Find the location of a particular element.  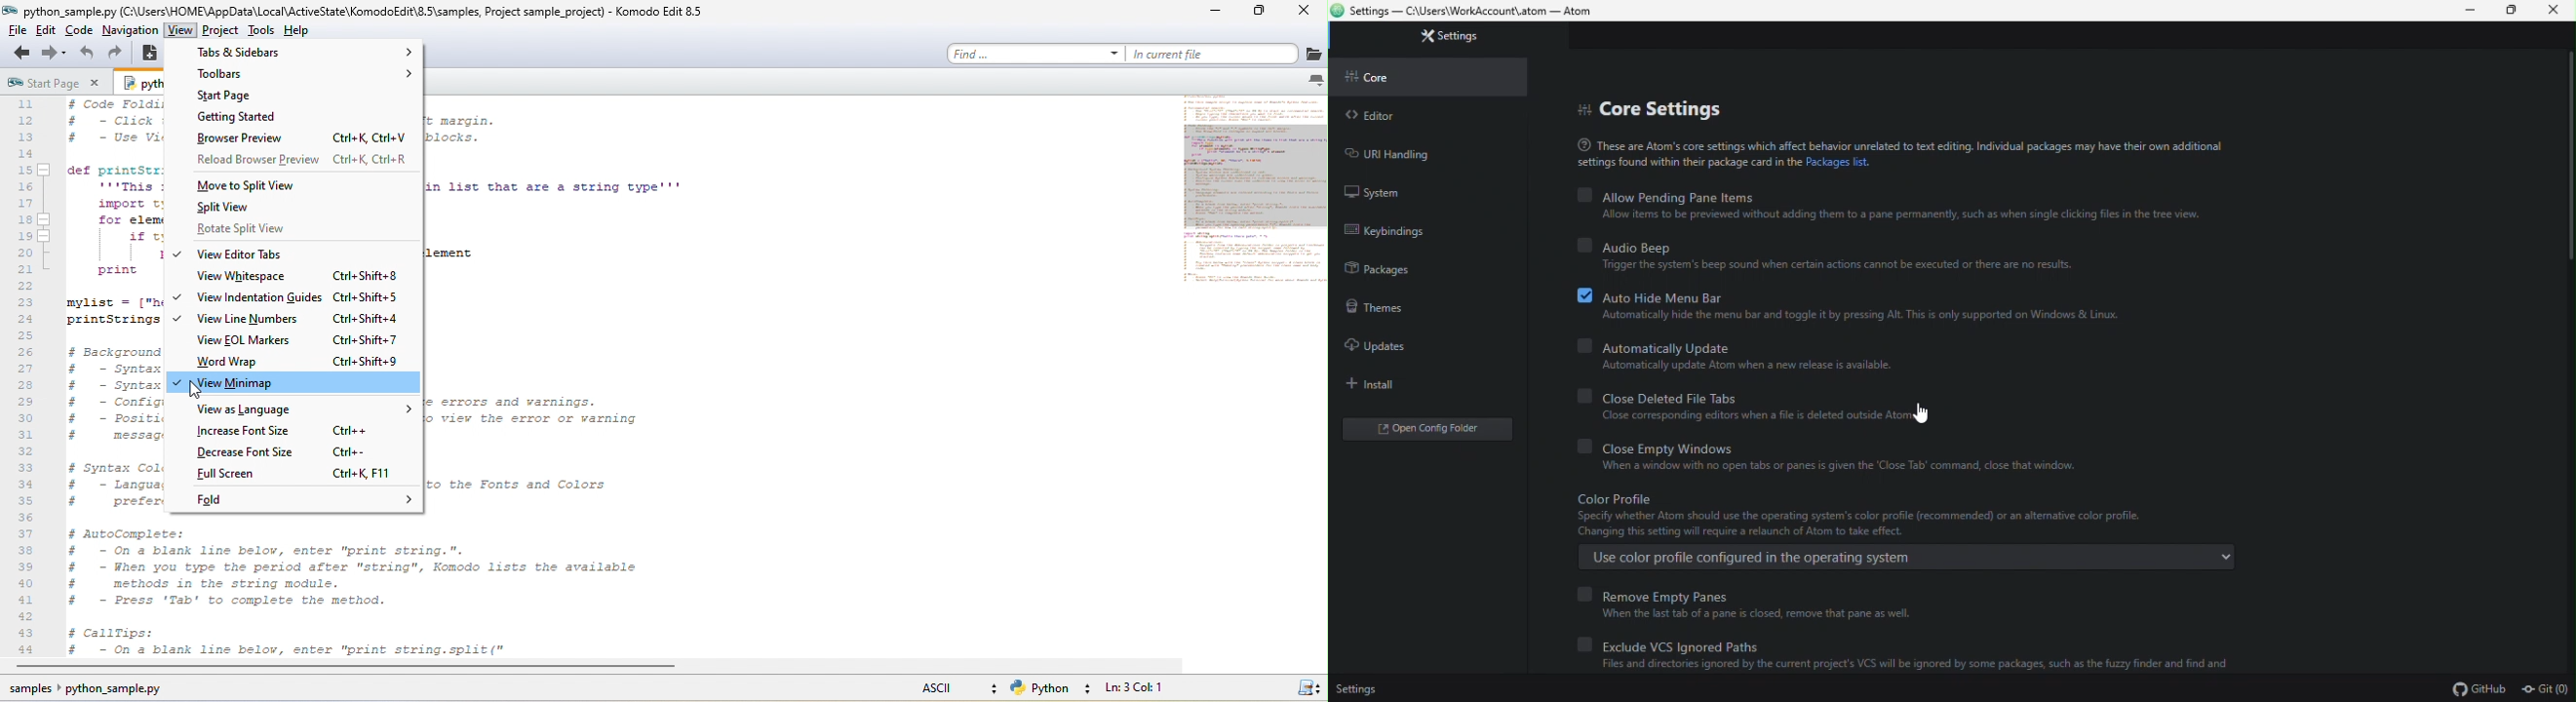

‘Close corresponding editors when a file is deleted outside Atom: is located at coordinates (1745, 416).